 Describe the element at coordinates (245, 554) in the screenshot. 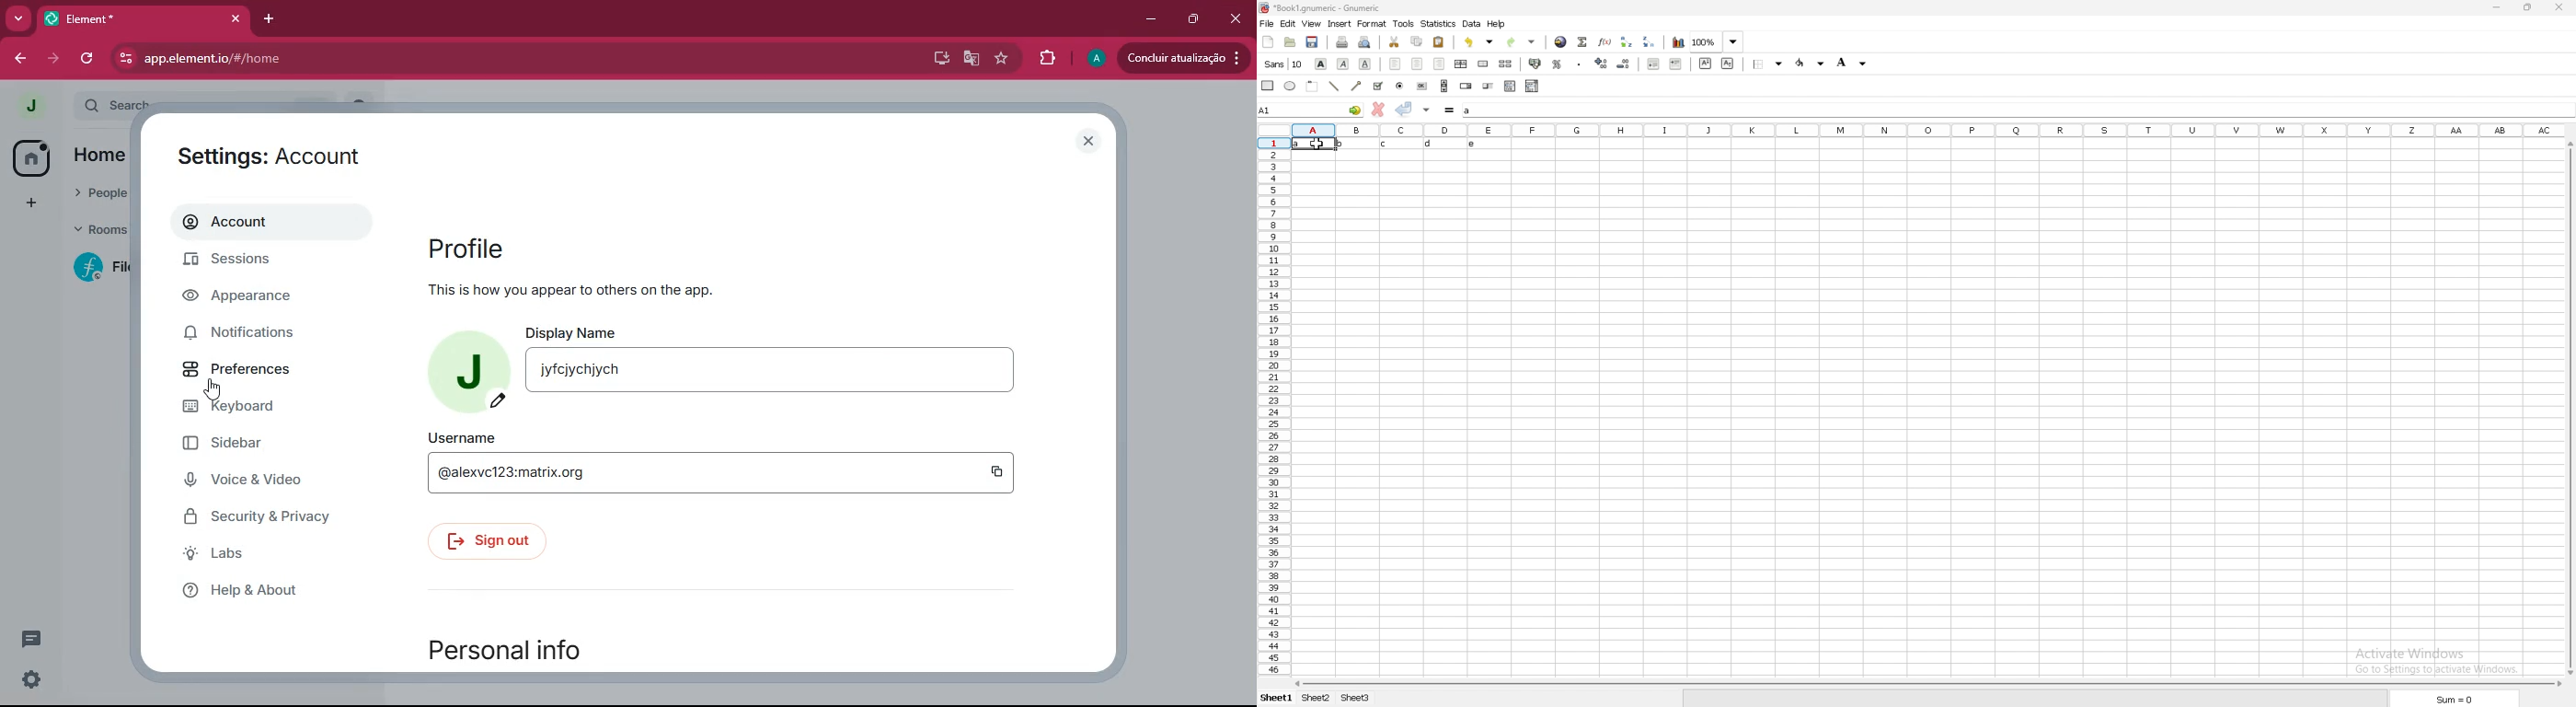

I see `labs` at that location.